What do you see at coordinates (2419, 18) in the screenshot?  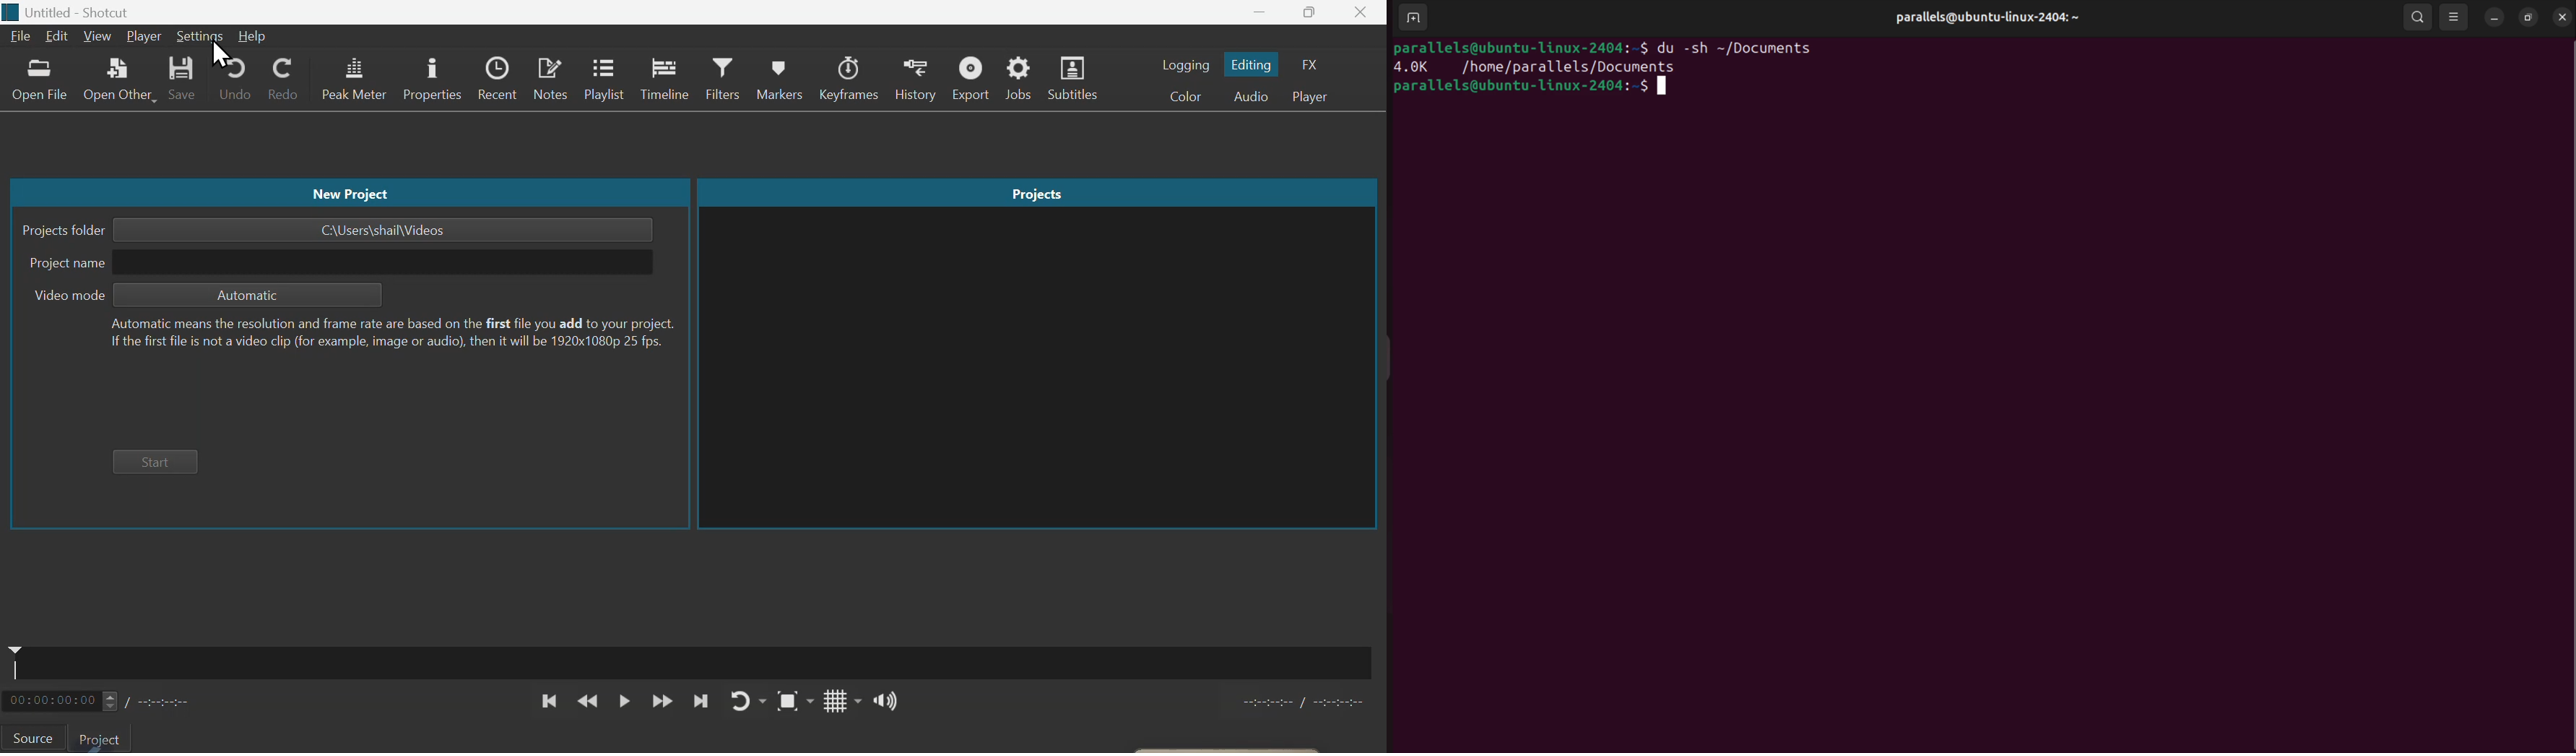 I see `search` at bounding box center [2419, 18].